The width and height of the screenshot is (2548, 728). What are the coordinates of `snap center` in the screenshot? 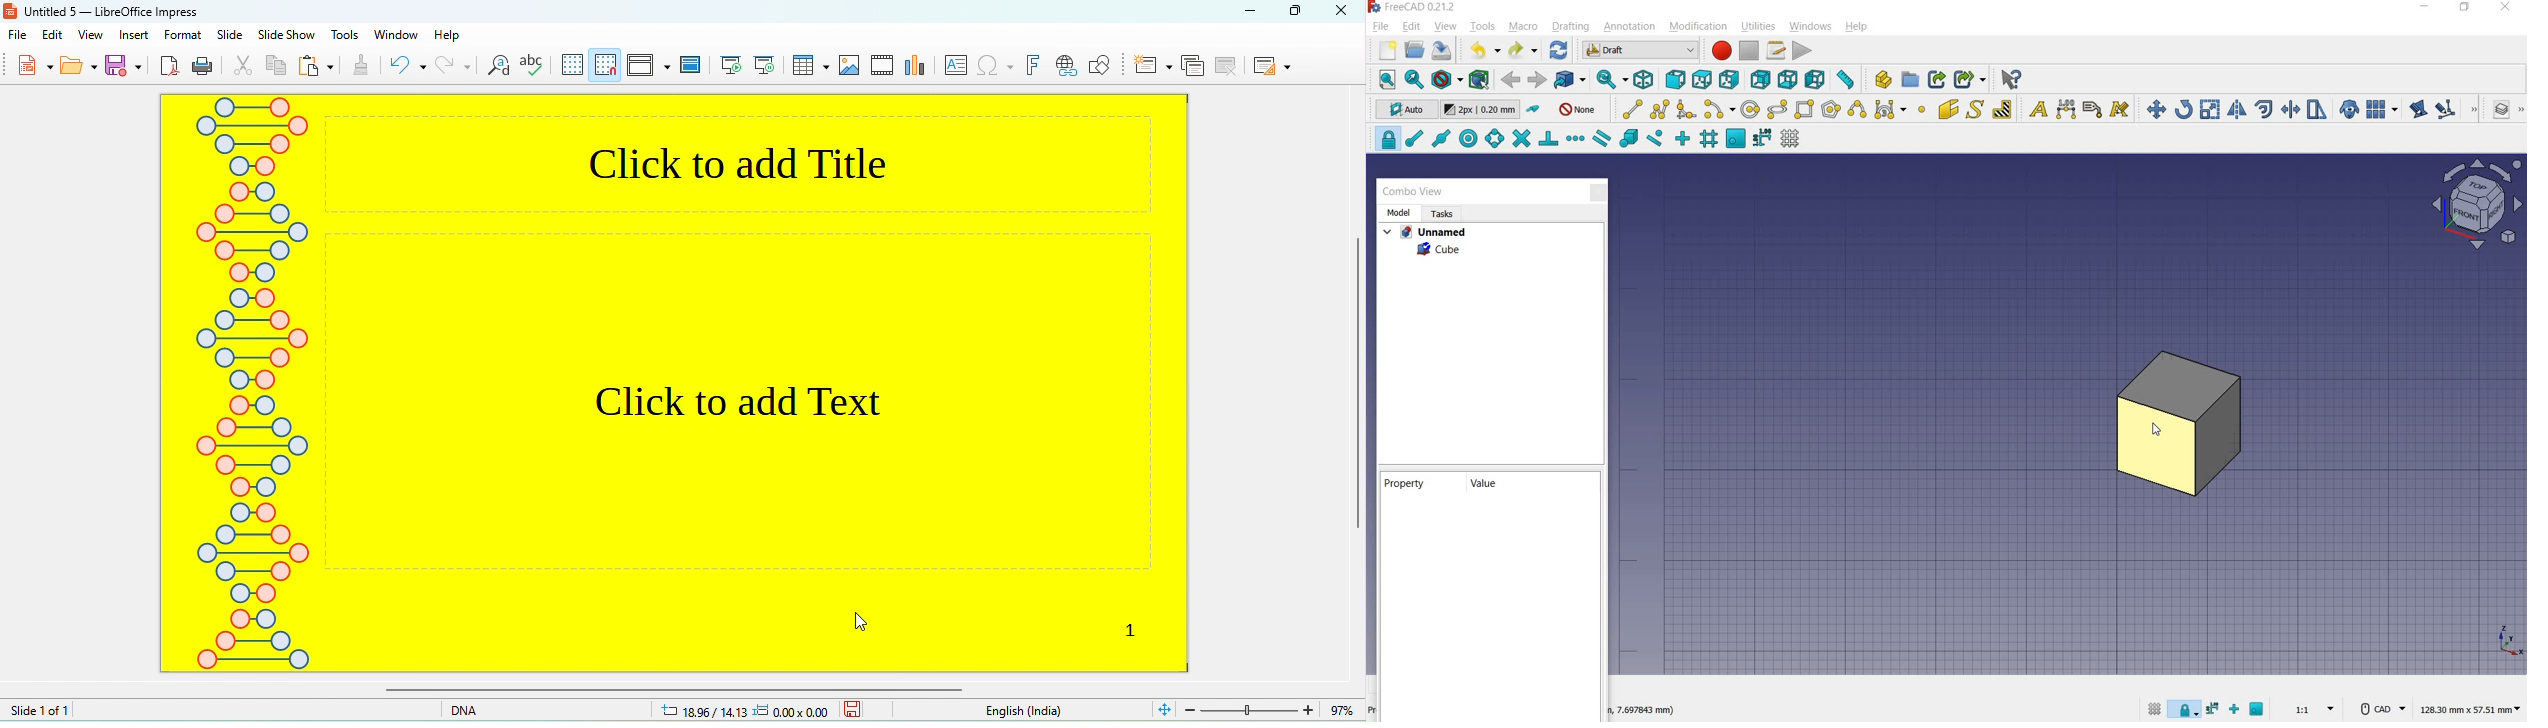 It's located at (1470, 138).